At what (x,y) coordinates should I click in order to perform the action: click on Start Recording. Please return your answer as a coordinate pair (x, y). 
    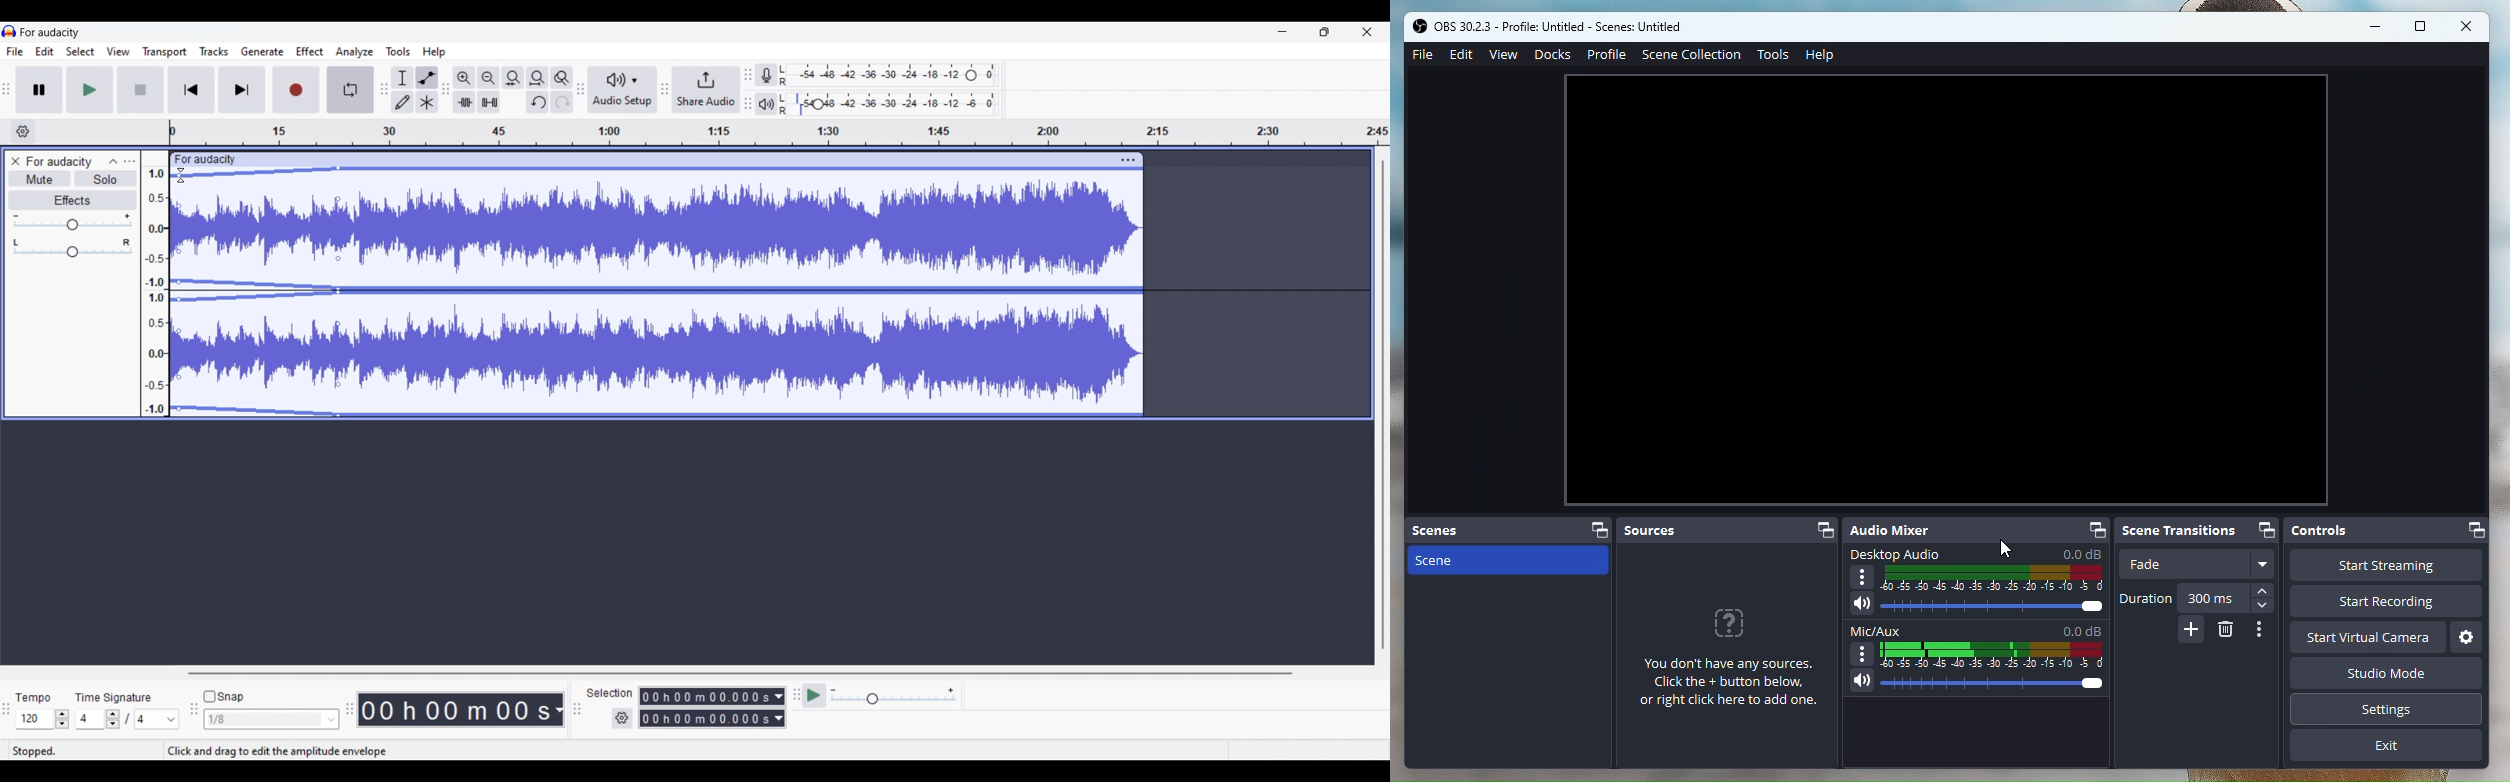
    Looking at the image, I should click on (2384, 602).